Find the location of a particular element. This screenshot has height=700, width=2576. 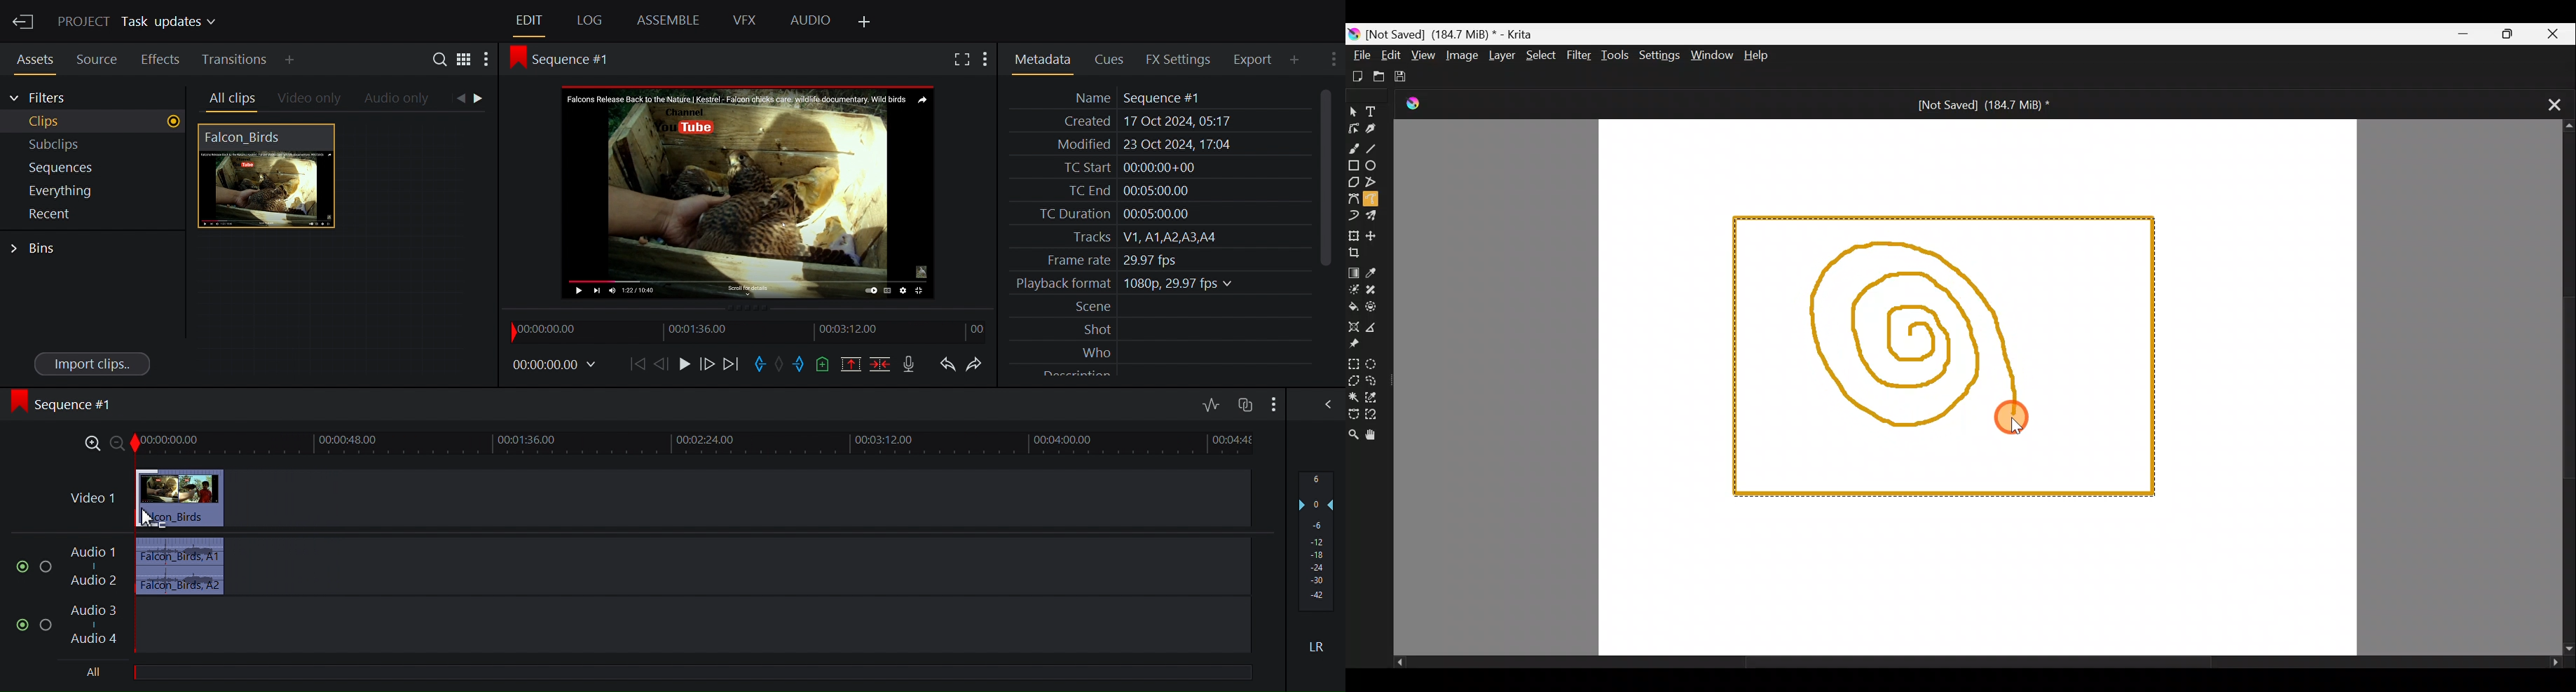

Clip to go forward is located at coordinates (481, 98).